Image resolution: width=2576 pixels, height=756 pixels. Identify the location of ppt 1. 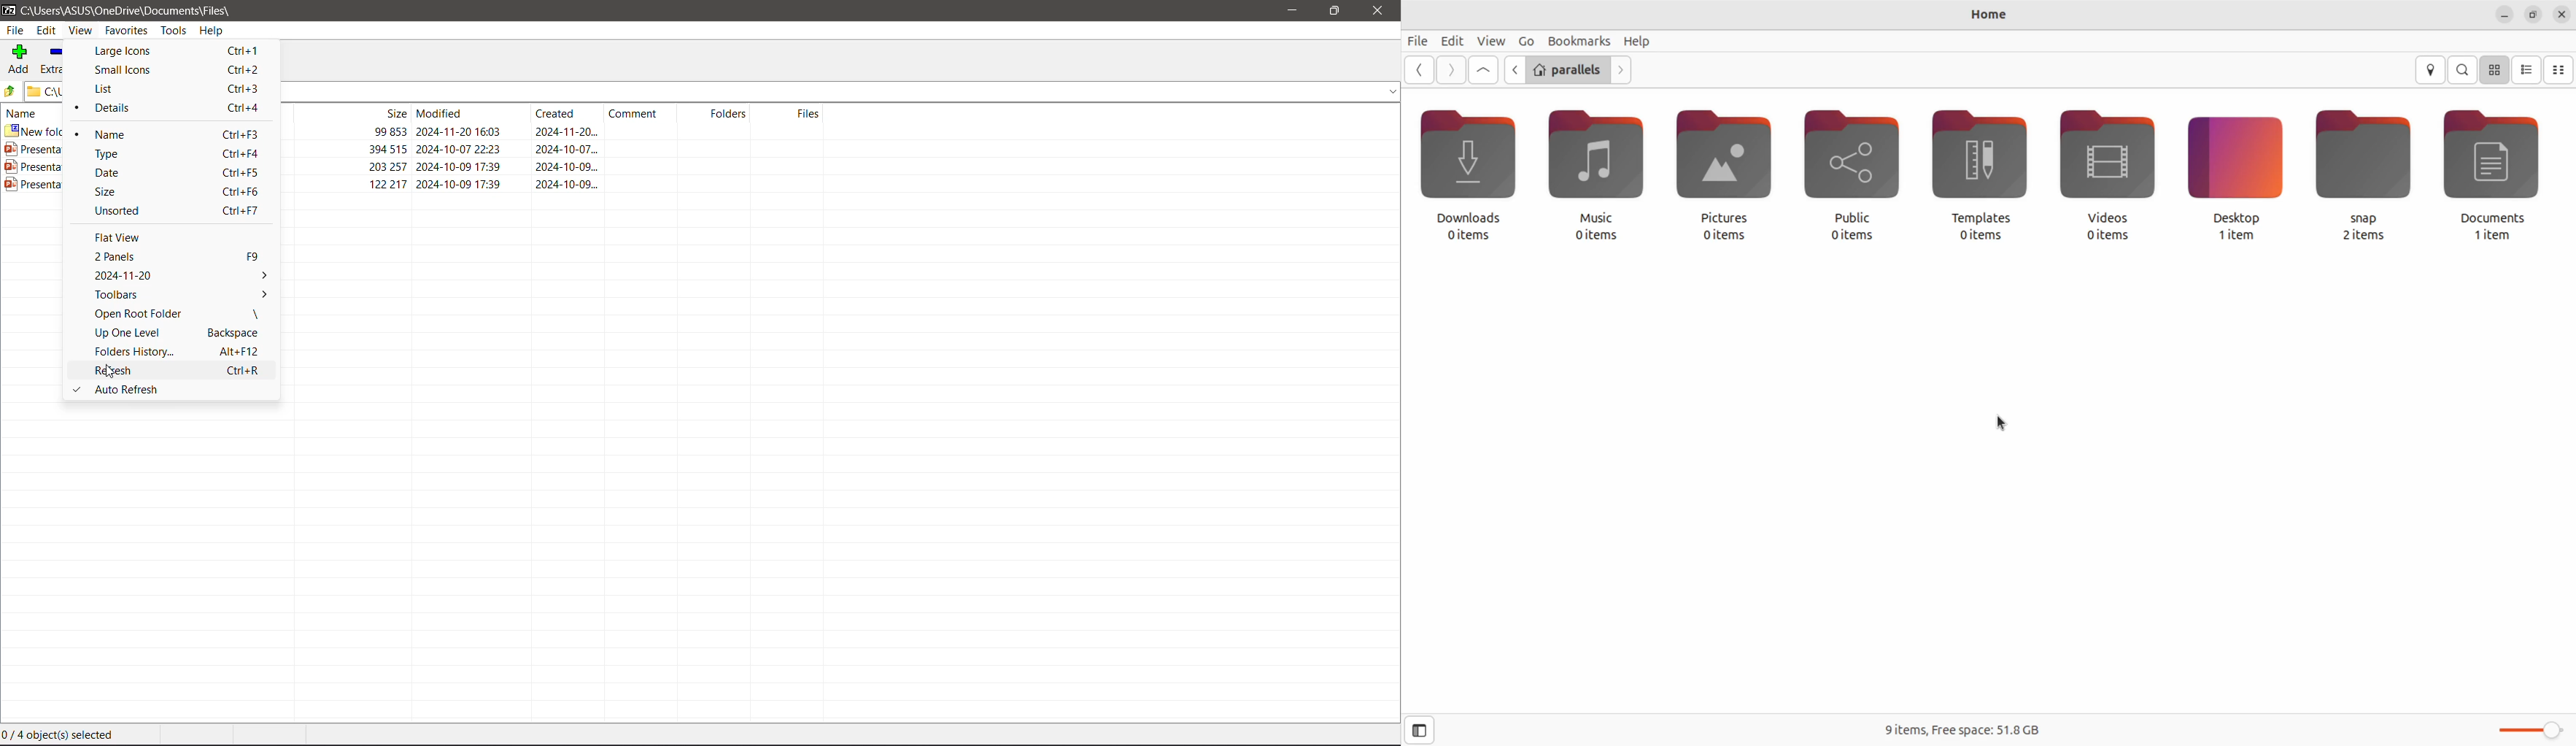
(554, 147).